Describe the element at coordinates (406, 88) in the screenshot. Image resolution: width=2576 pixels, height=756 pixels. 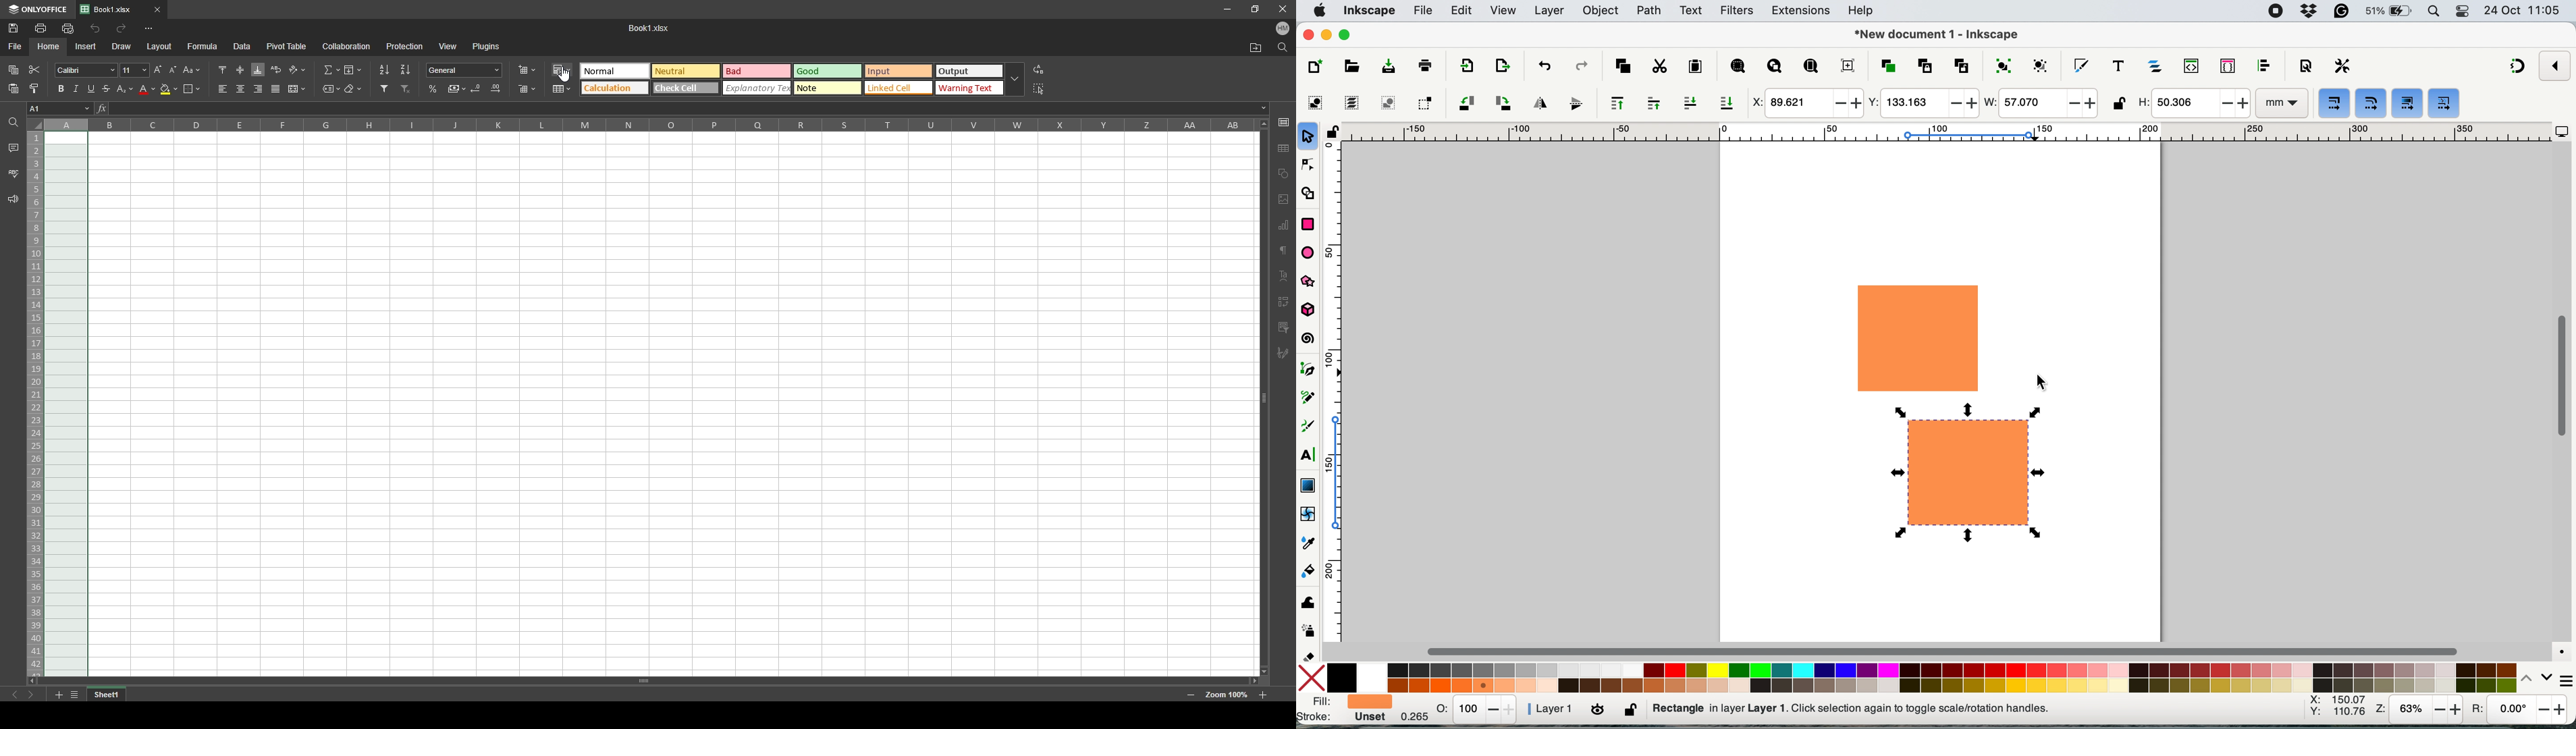
I see `remove filter` at that location.